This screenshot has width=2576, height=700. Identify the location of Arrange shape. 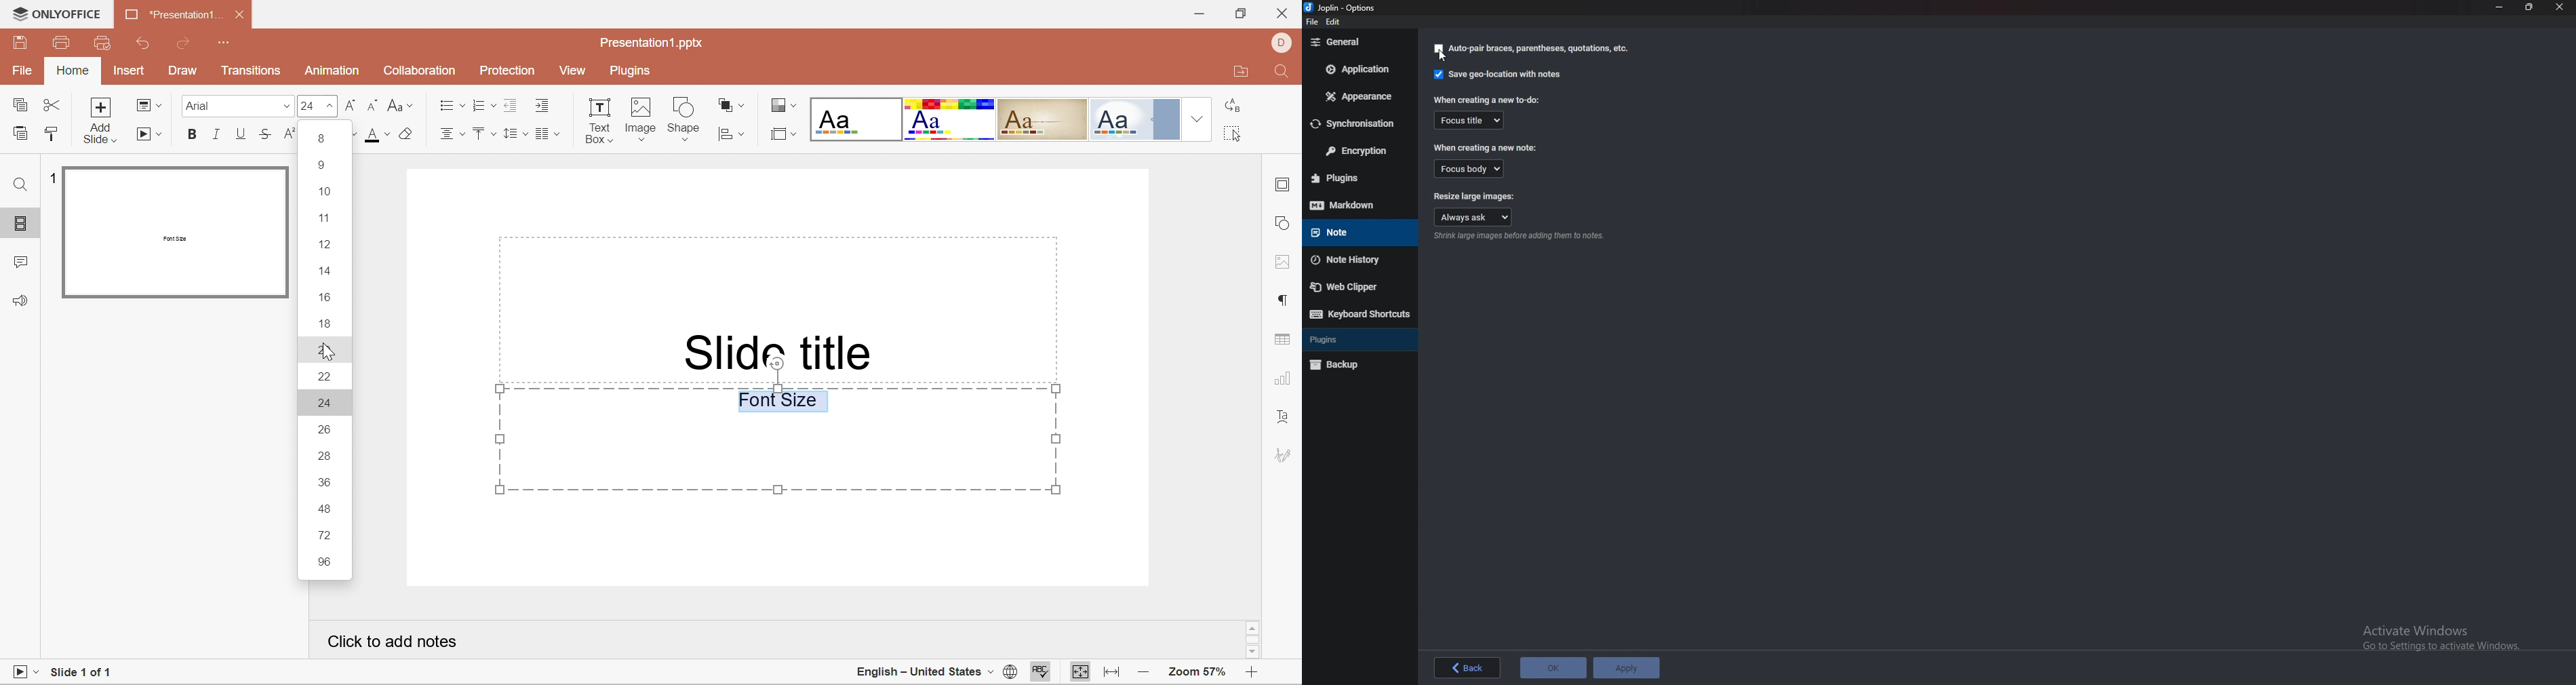
(730, 104).